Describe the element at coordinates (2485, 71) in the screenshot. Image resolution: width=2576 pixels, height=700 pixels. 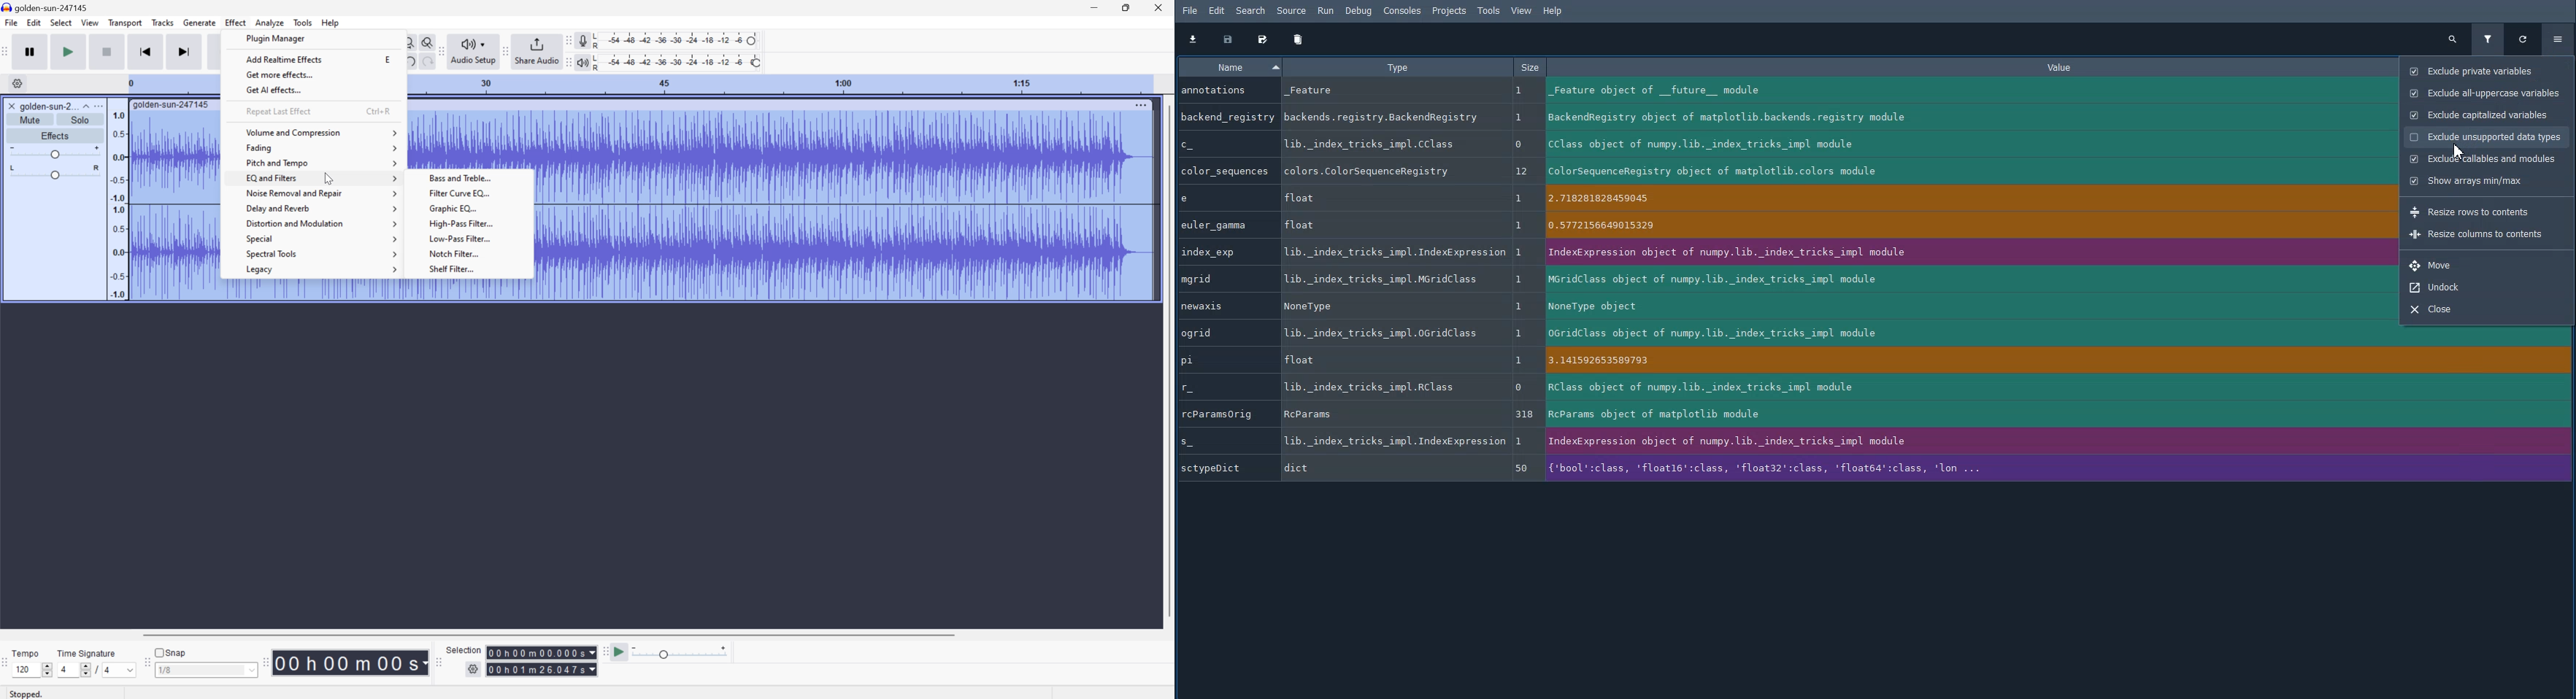
I see `Exclude Private variable` at that location.